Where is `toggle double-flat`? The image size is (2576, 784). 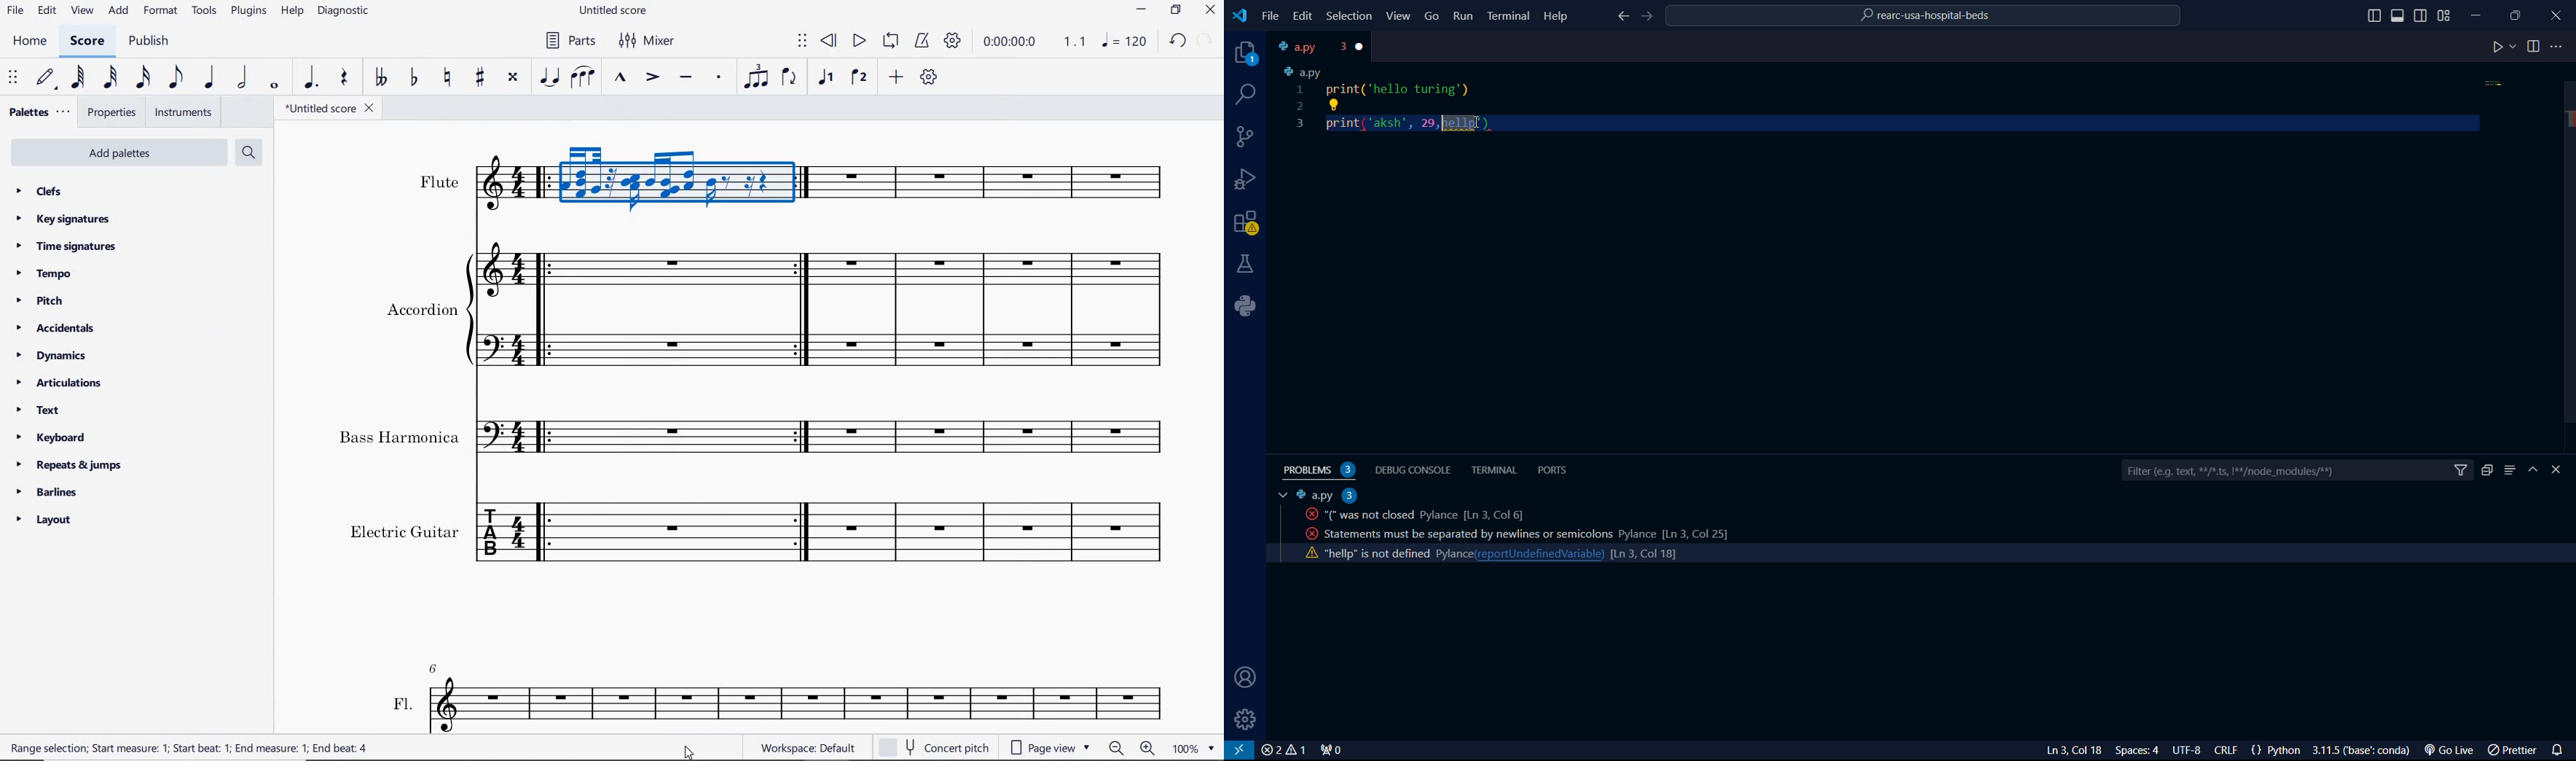
toggle double-flat is located at coordinates (380, 78).